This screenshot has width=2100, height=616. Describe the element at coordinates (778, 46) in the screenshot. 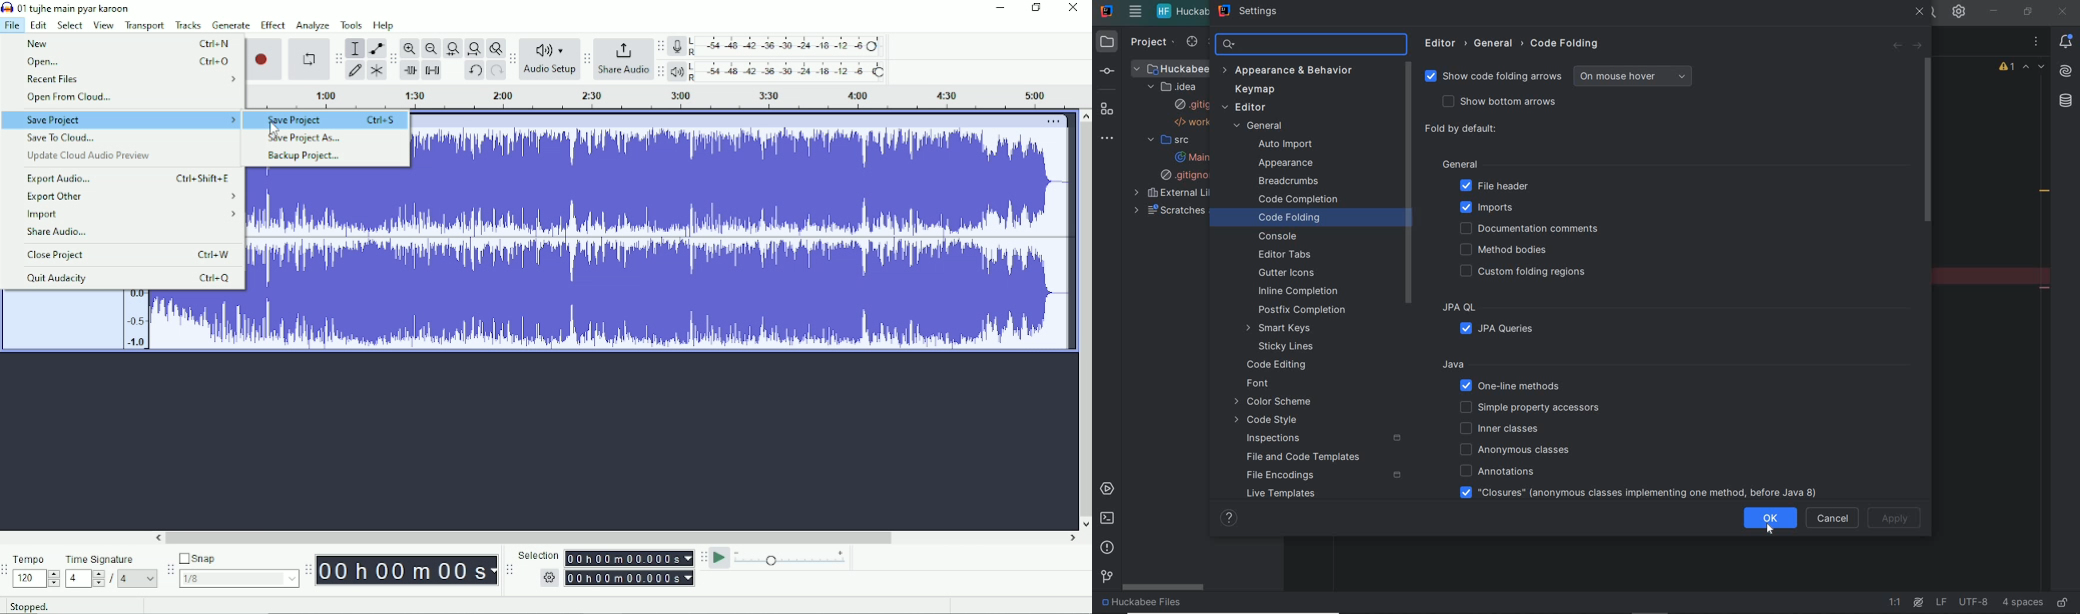

I see `Record meter` at that location.